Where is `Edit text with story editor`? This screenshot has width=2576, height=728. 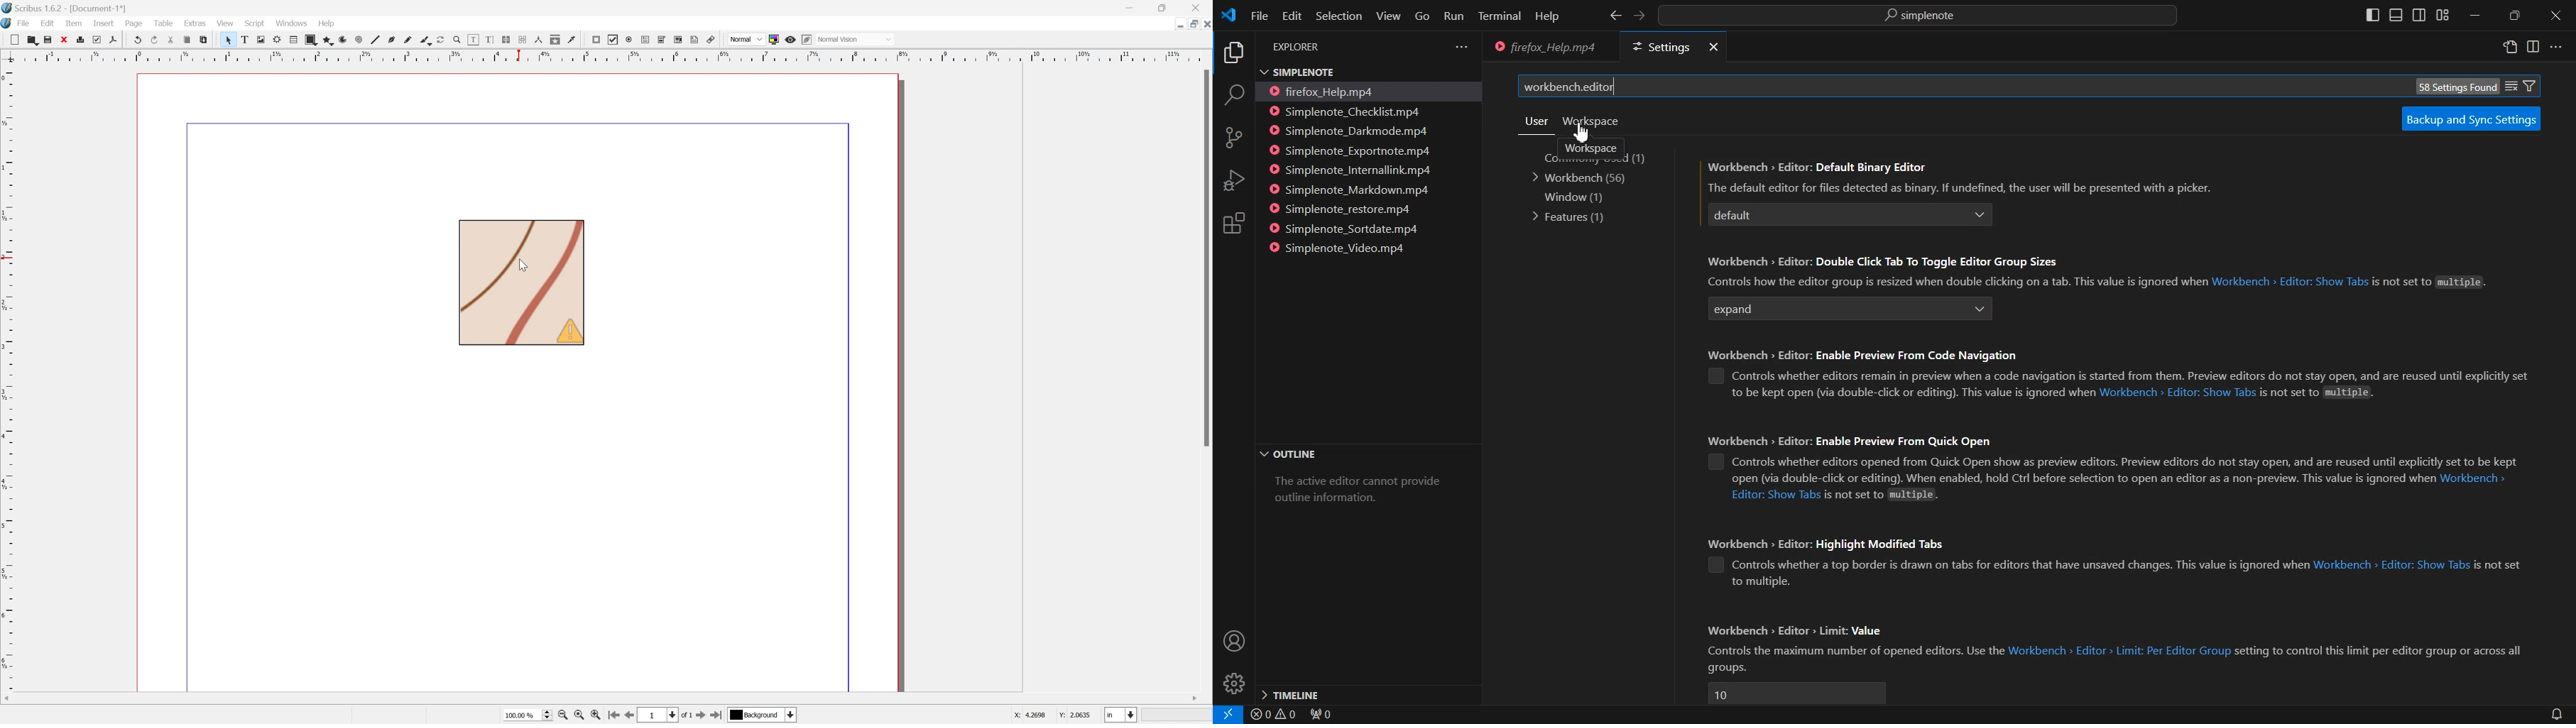 Edit text with story editor is located at coordinates (494, 39).